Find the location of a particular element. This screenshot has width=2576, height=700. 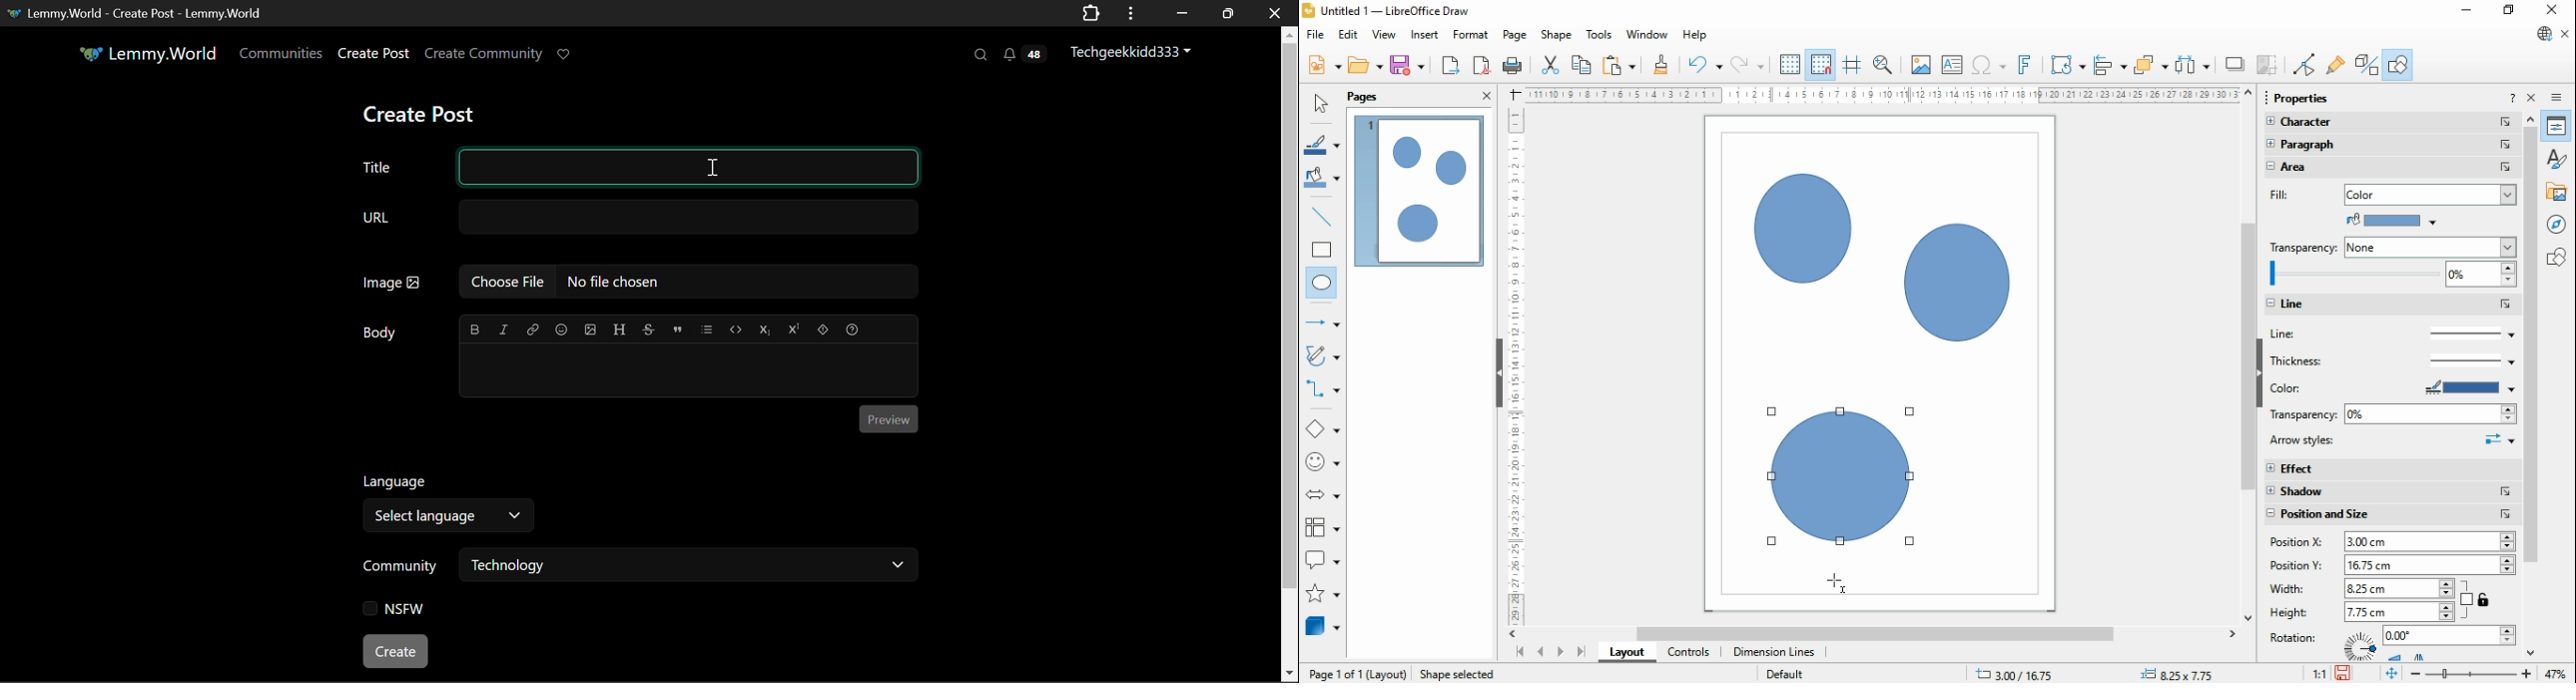

controls is located at coordinates (1687, 653).